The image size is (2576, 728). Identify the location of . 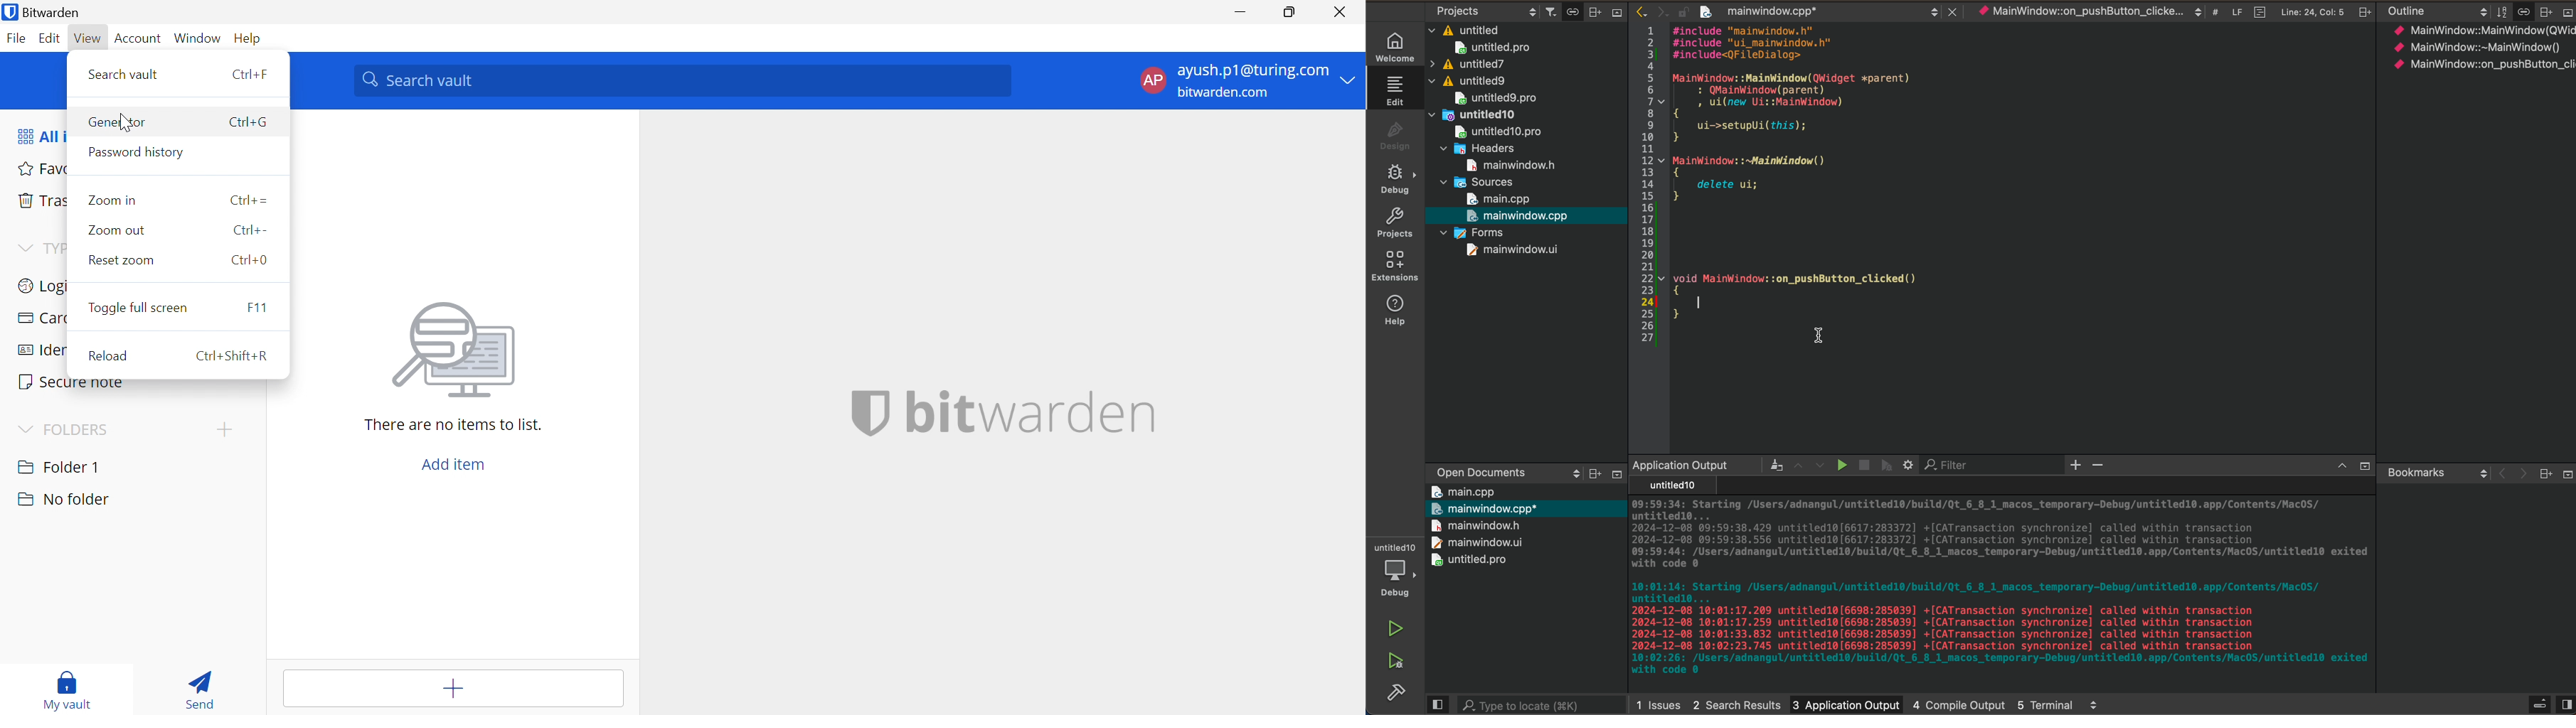
(1769, 464).